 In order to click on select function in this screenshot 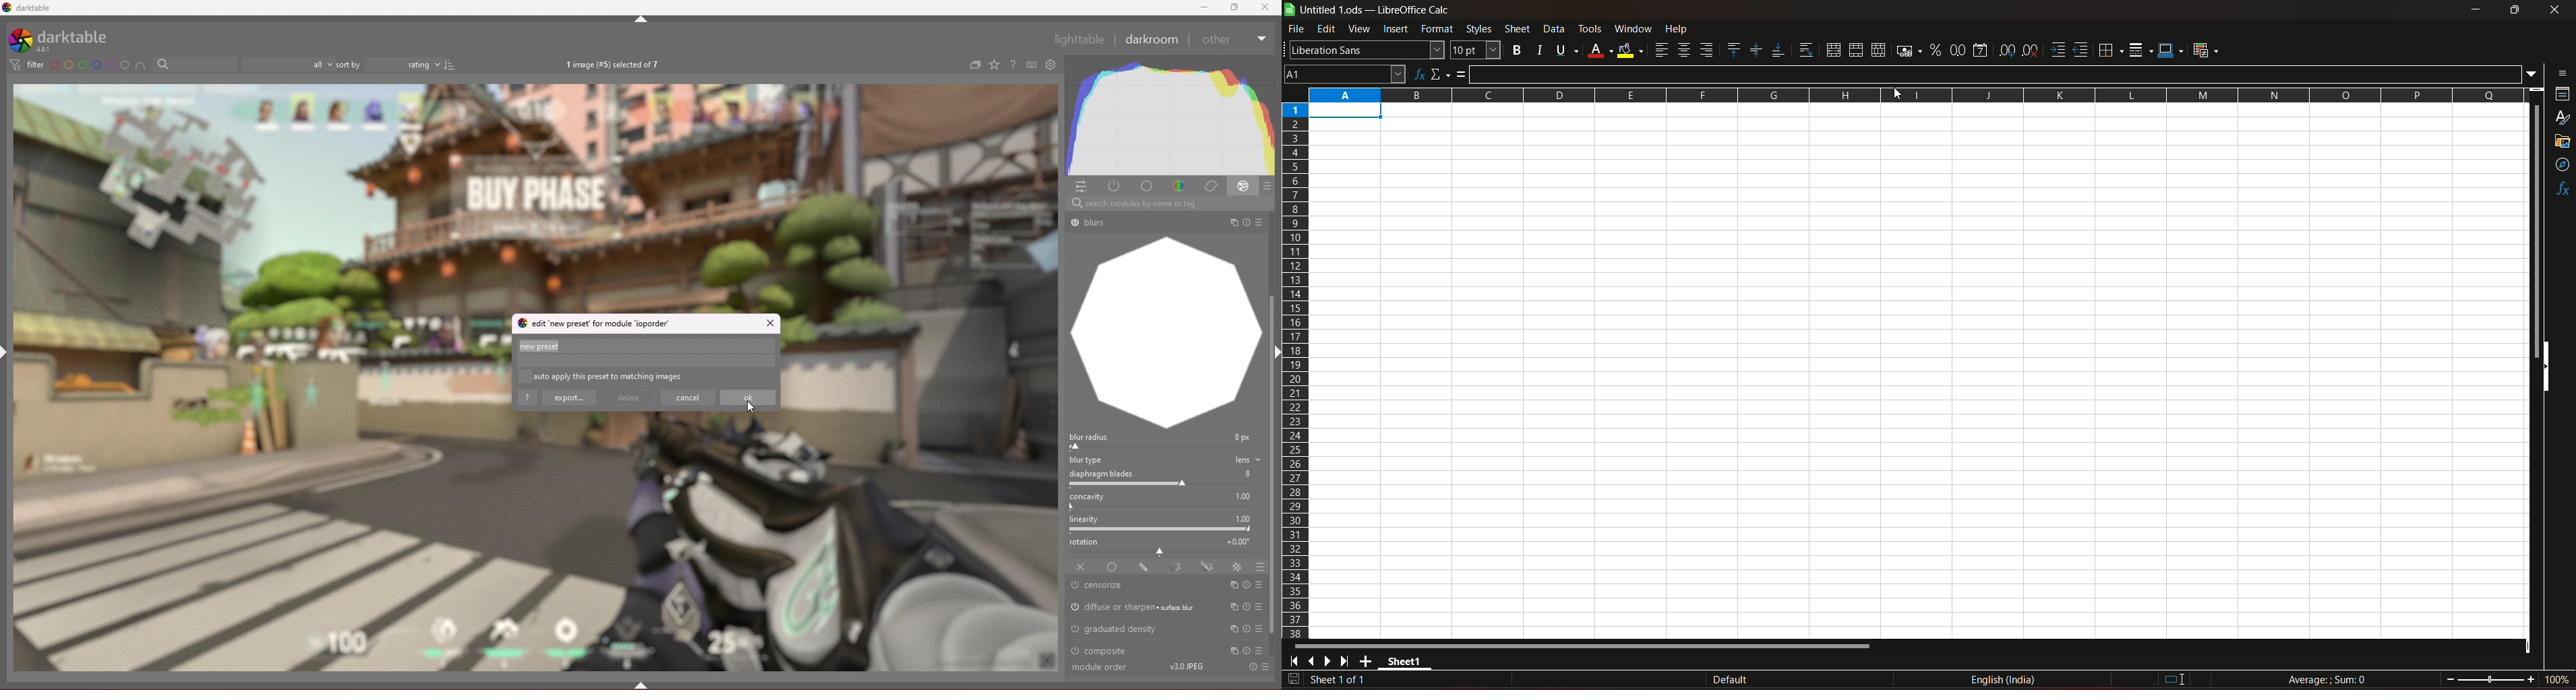, I will do `click(1441, 73)`.